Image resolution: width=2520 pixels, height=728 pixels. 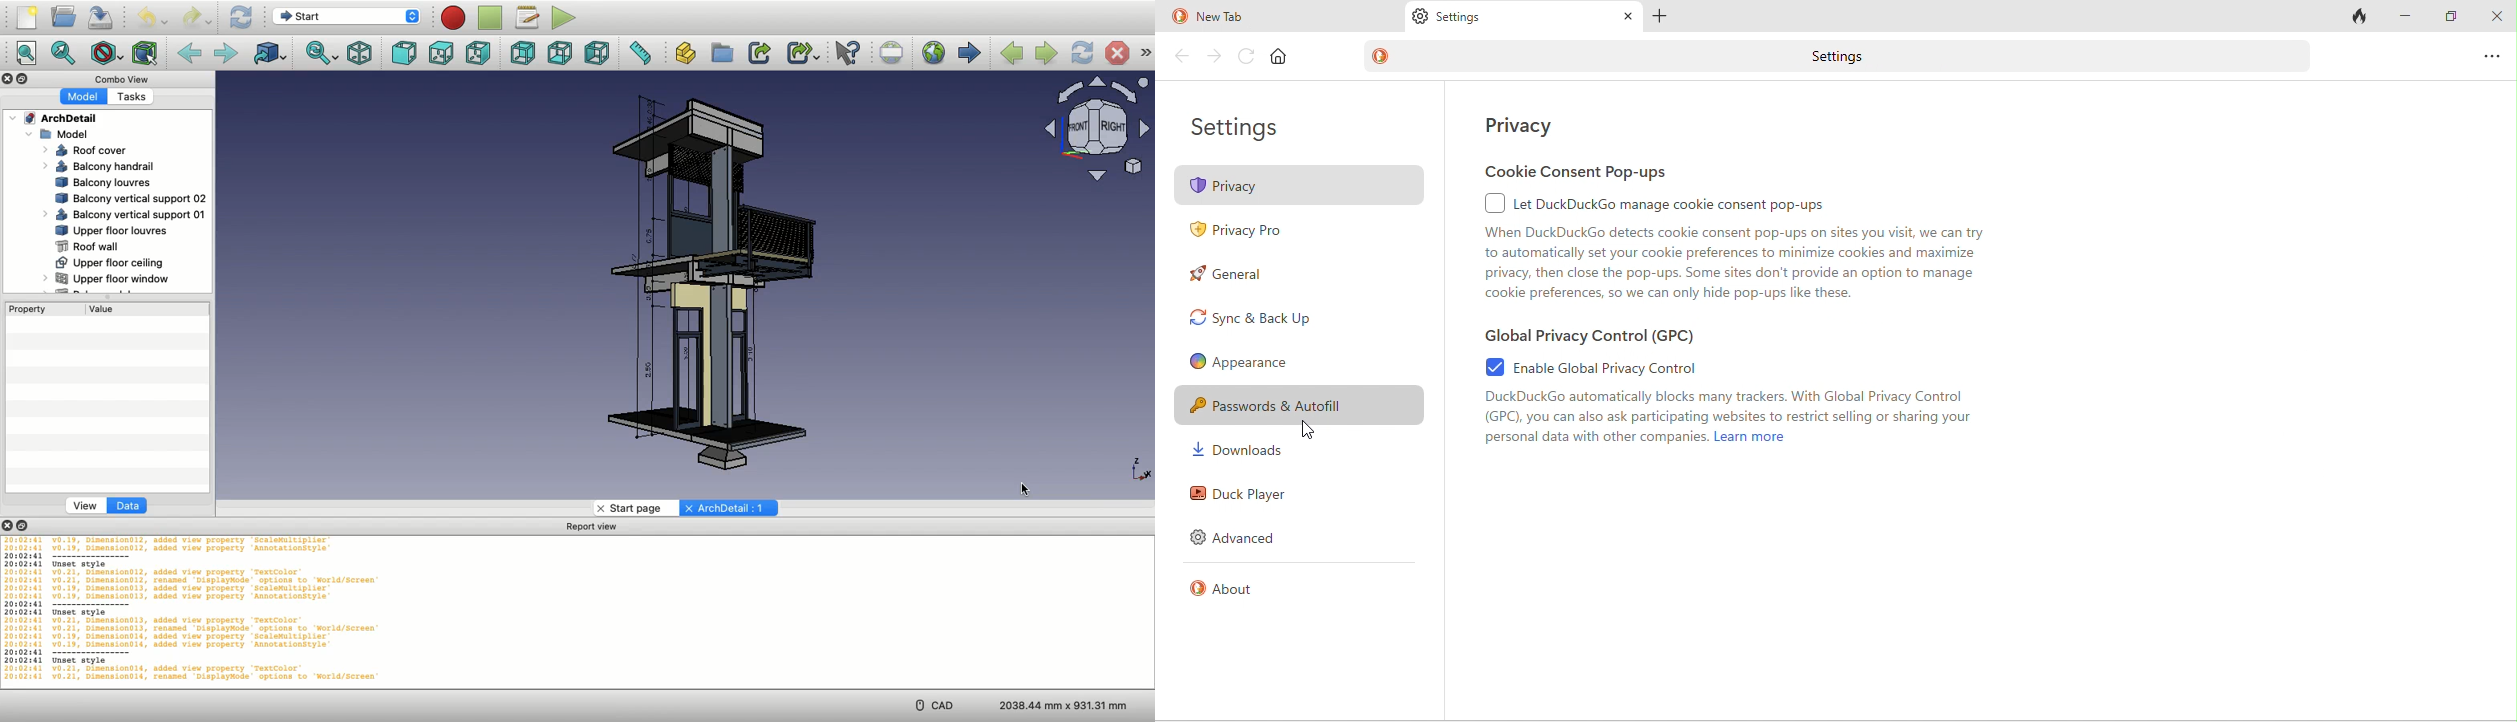 I want to click on Upper floor ceiling, so click(x=107, y=262).